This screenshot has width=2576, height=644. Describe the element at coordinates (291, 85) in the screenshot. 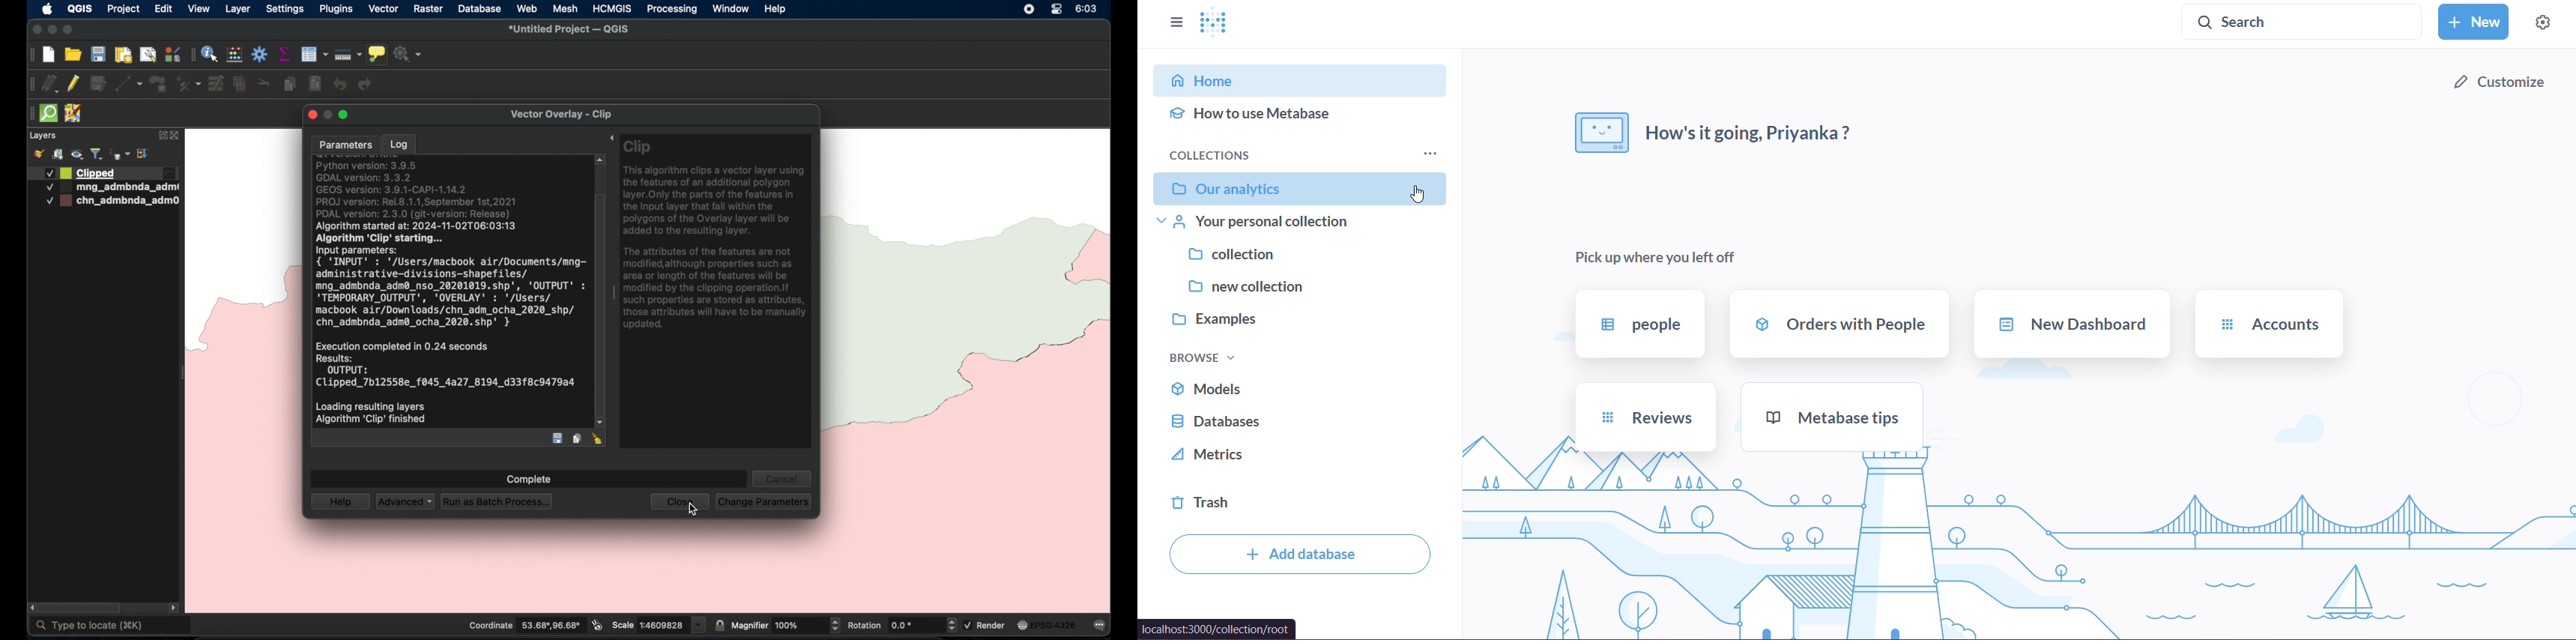

I see `copy features` at that location.